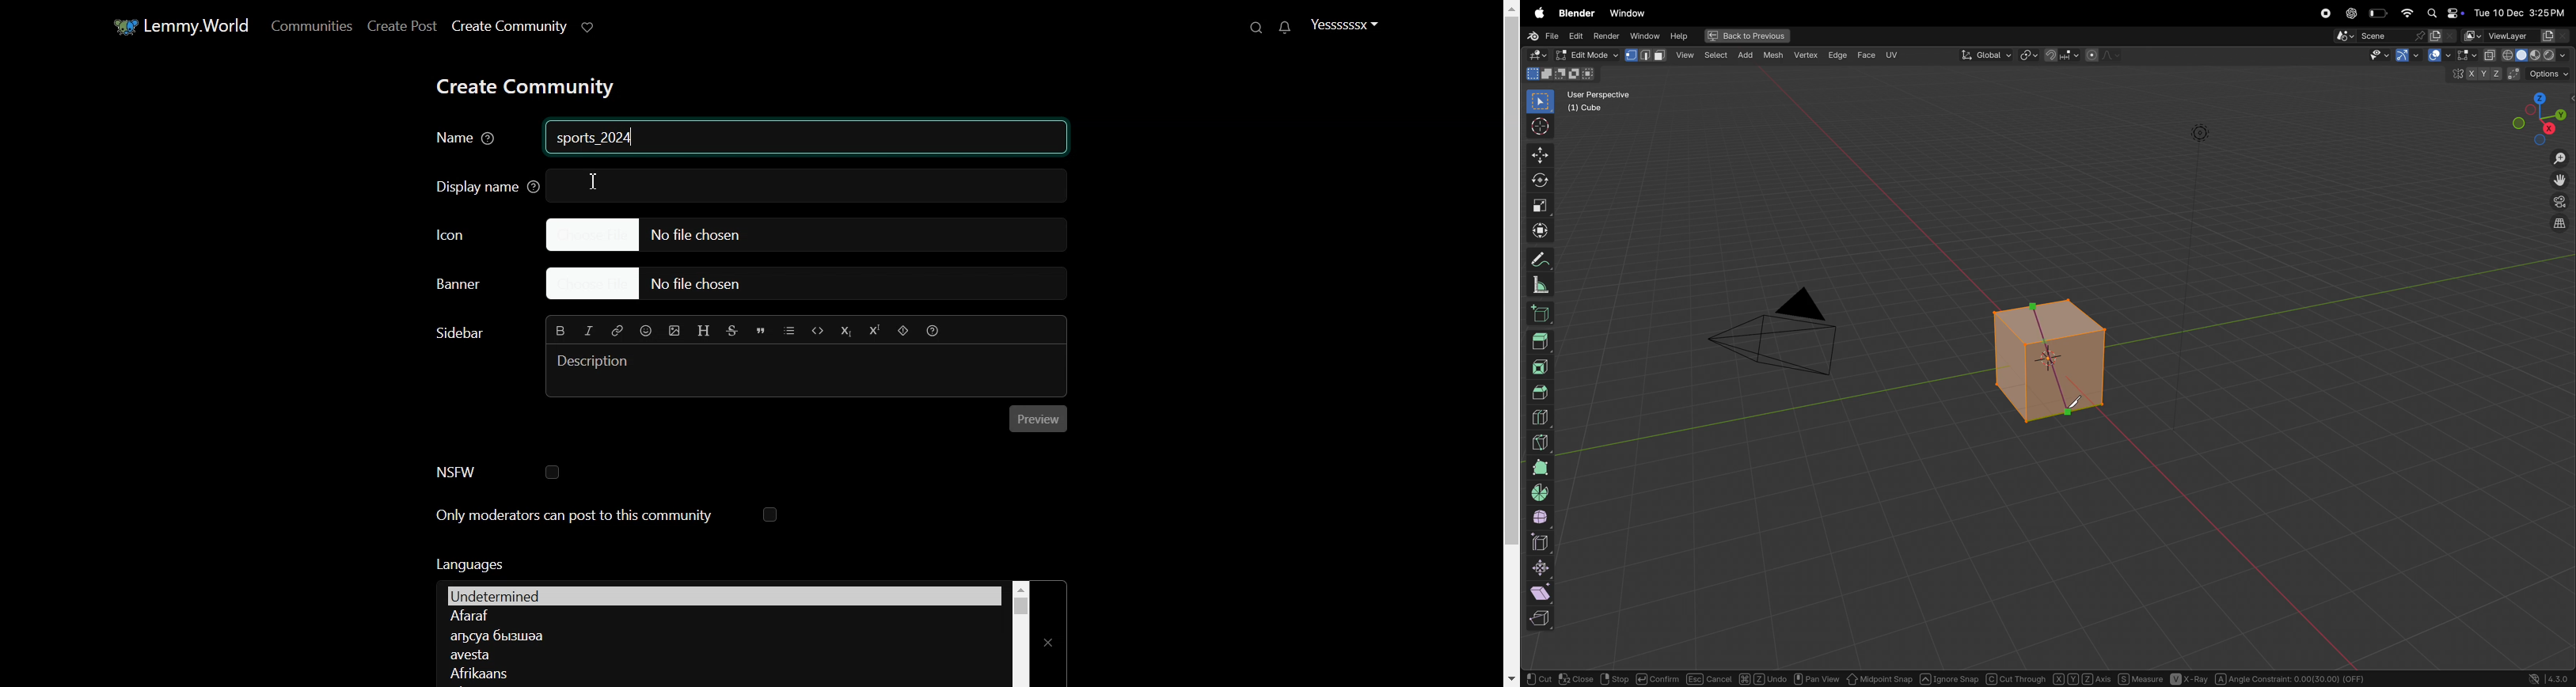 This screenshot has height=700, width=2576. I want to click on Vertical Scroll bar, so click(1507, 344).